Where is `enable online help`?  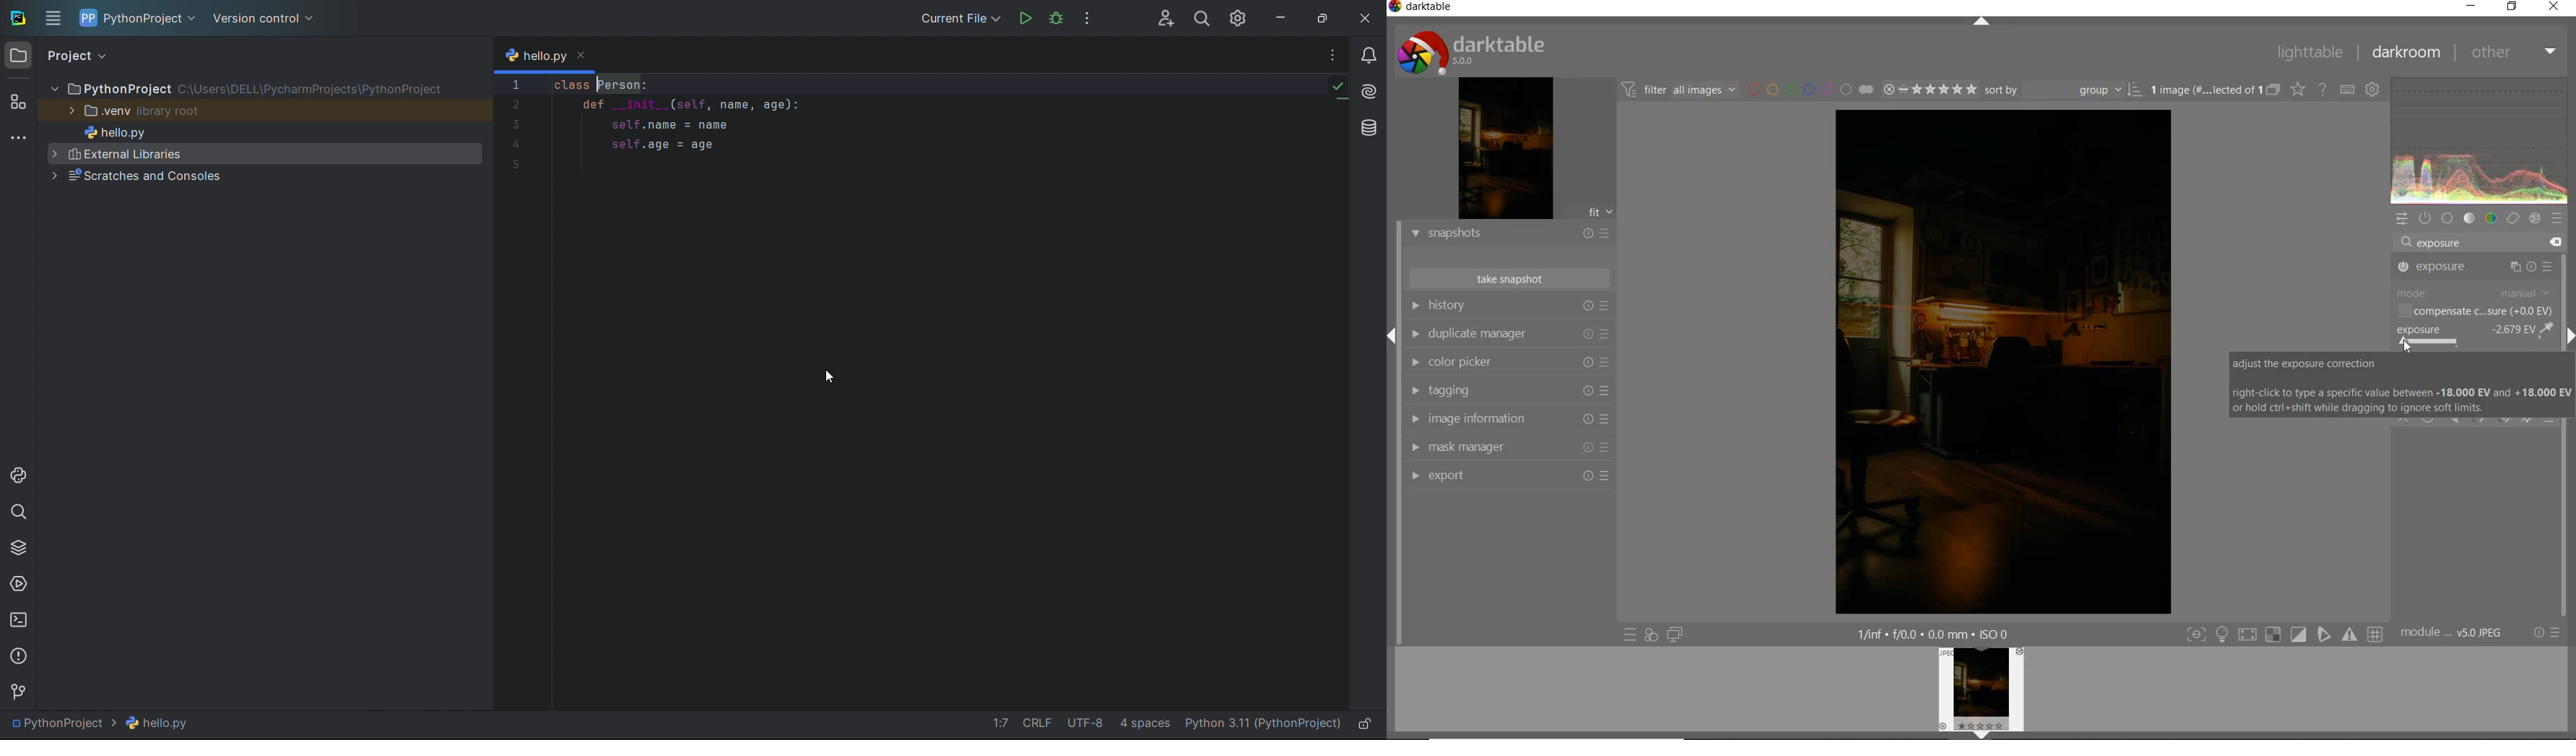 enable online help is located at coordinates (2323, 91).